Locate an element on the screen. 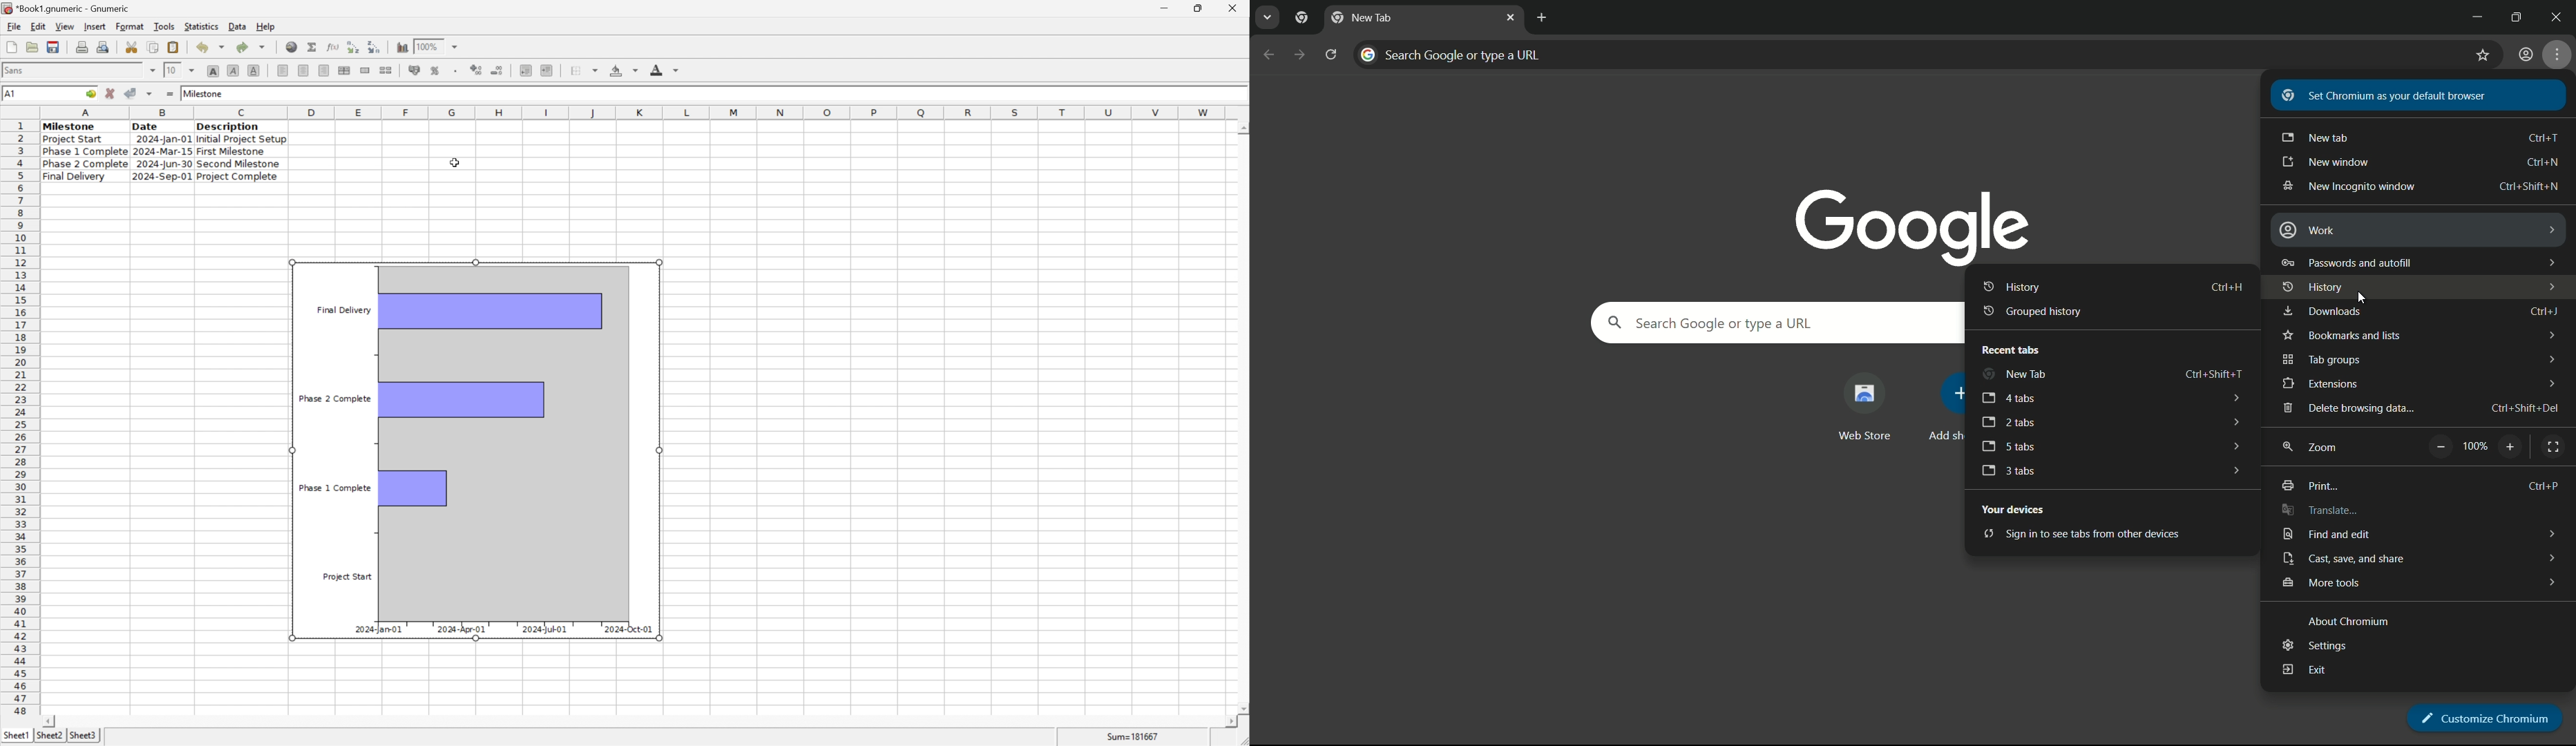 This screenshot has width=2576, height=756. minimize is located at coordinates (2478, 16).